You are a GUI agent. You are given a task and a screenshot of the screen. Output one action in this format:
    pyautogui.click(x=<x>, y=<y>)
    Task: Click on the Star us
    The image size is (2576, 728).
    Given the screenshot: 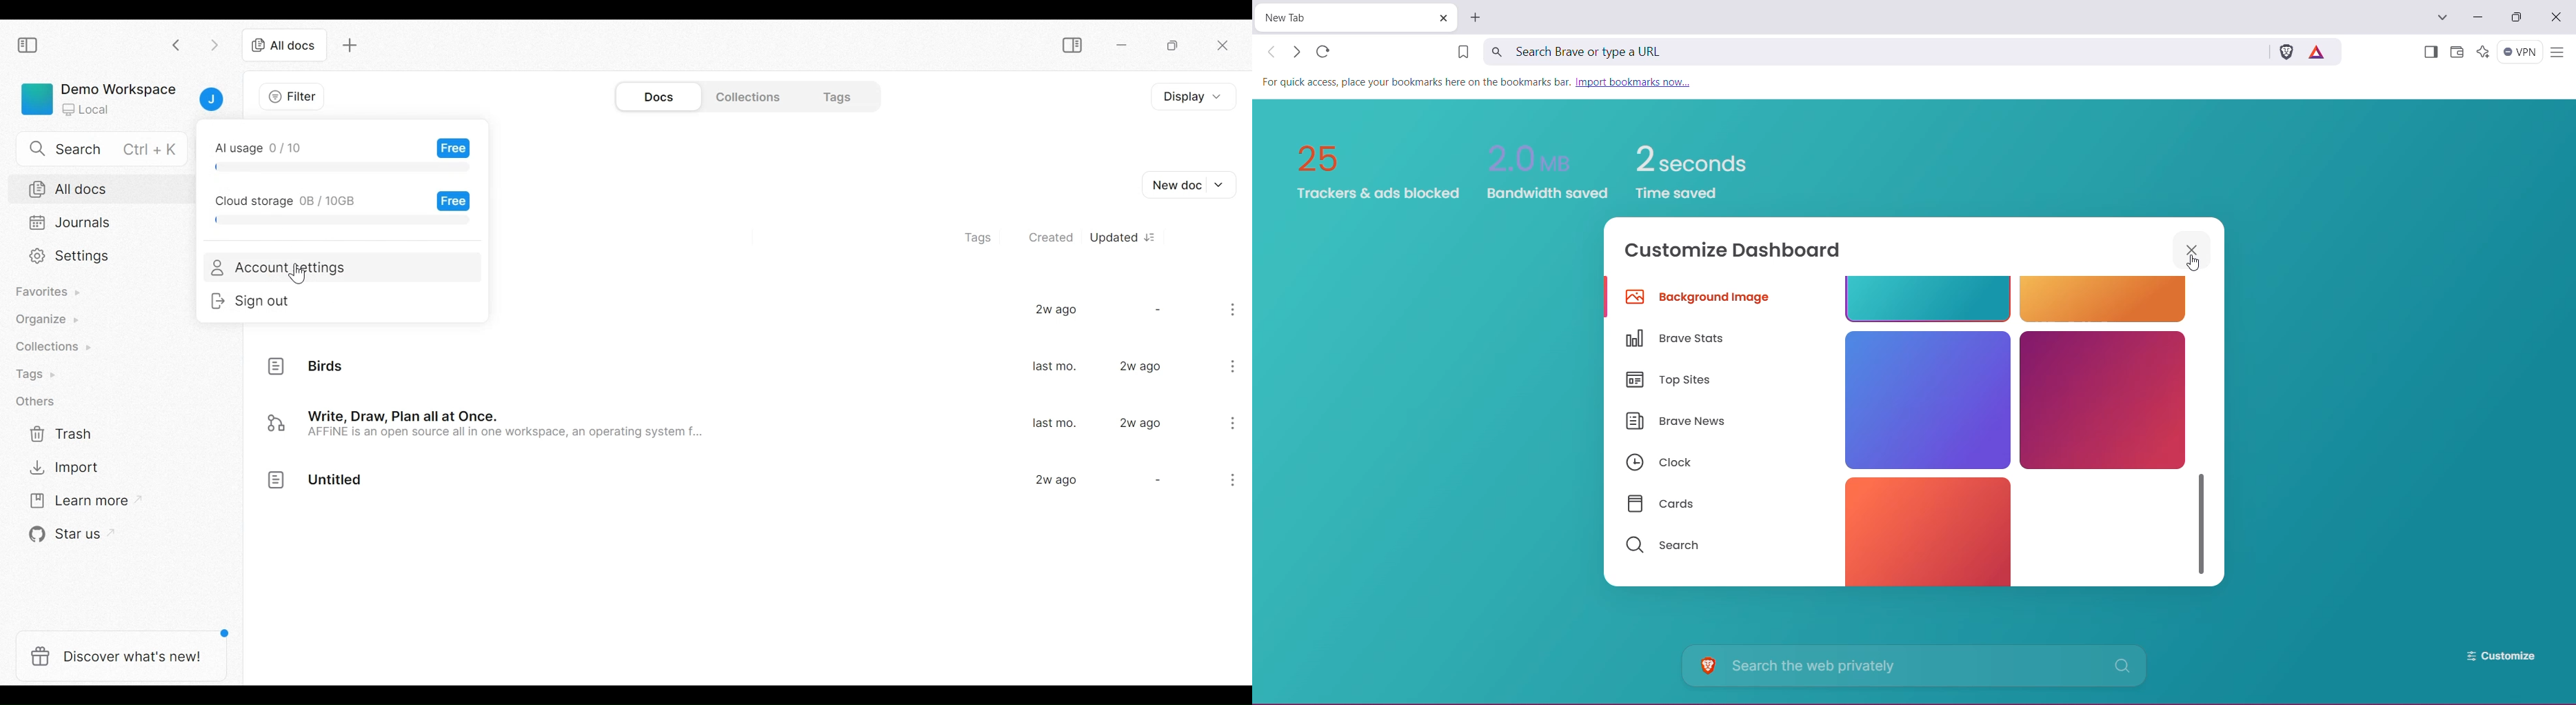 What is the action you would take?
    pyautogui.click(x=57, y=535)
    